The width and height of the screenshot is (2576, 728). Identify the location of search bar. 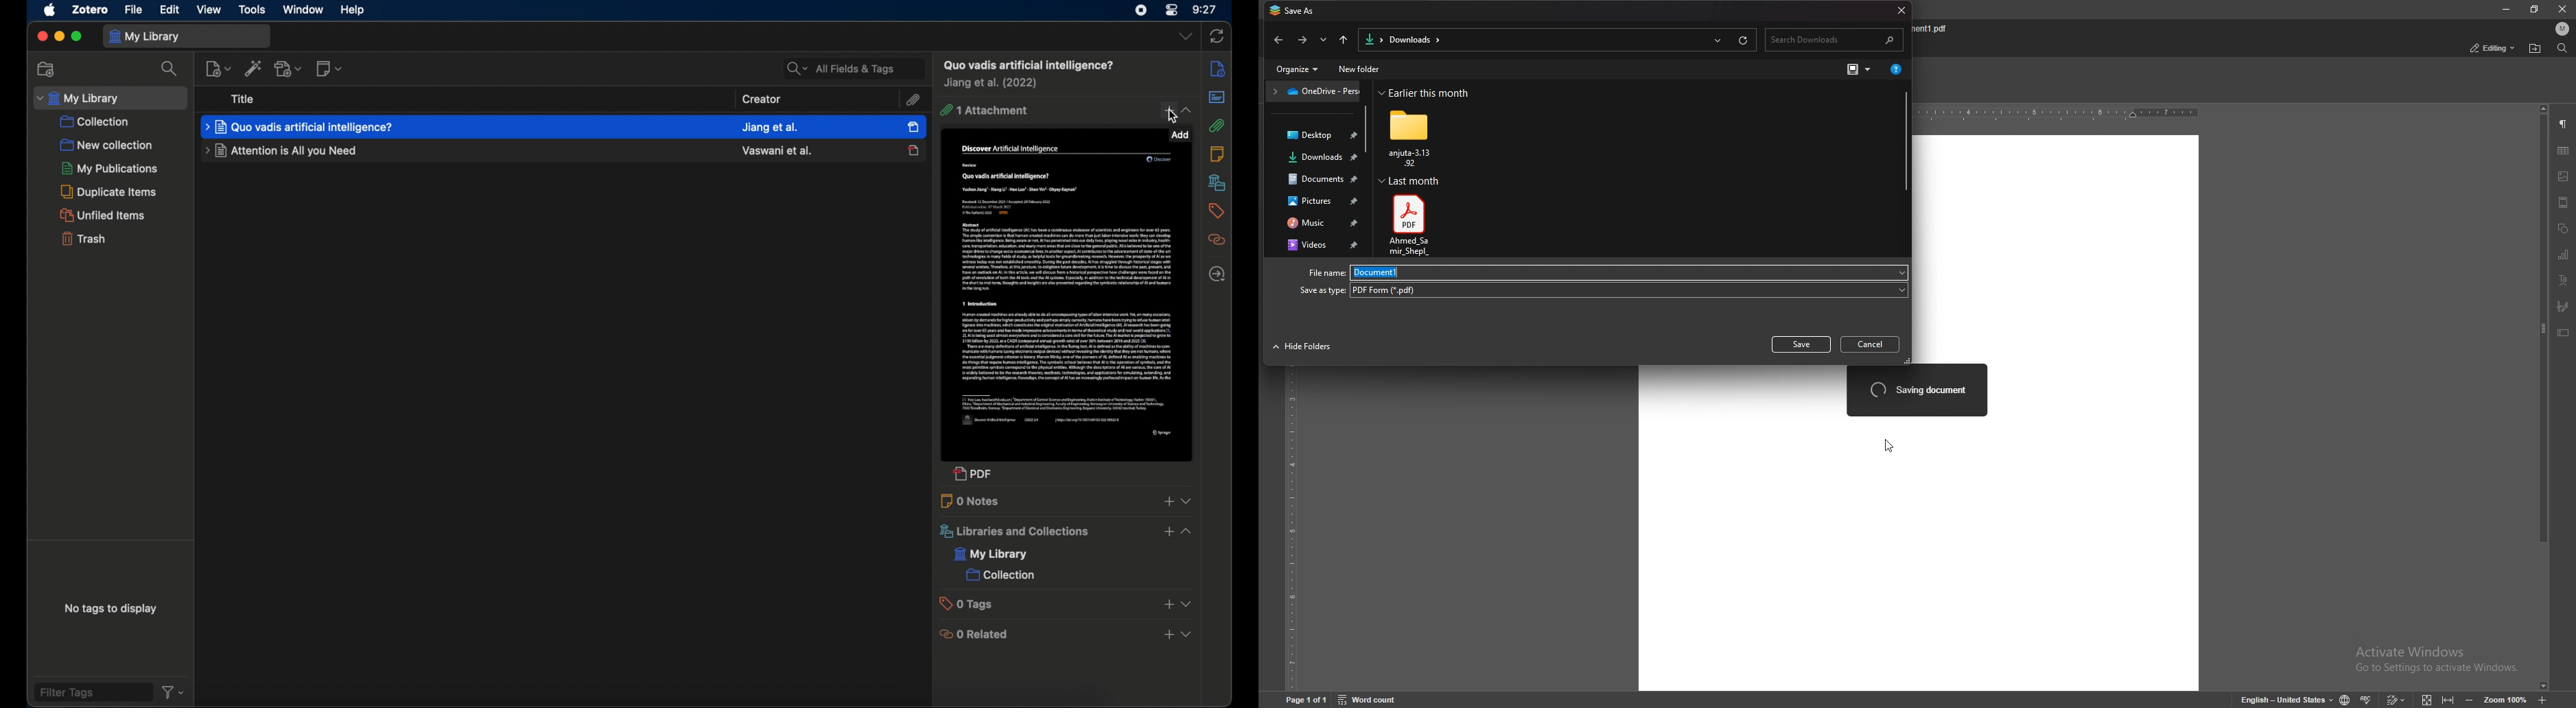
(1836, 40).